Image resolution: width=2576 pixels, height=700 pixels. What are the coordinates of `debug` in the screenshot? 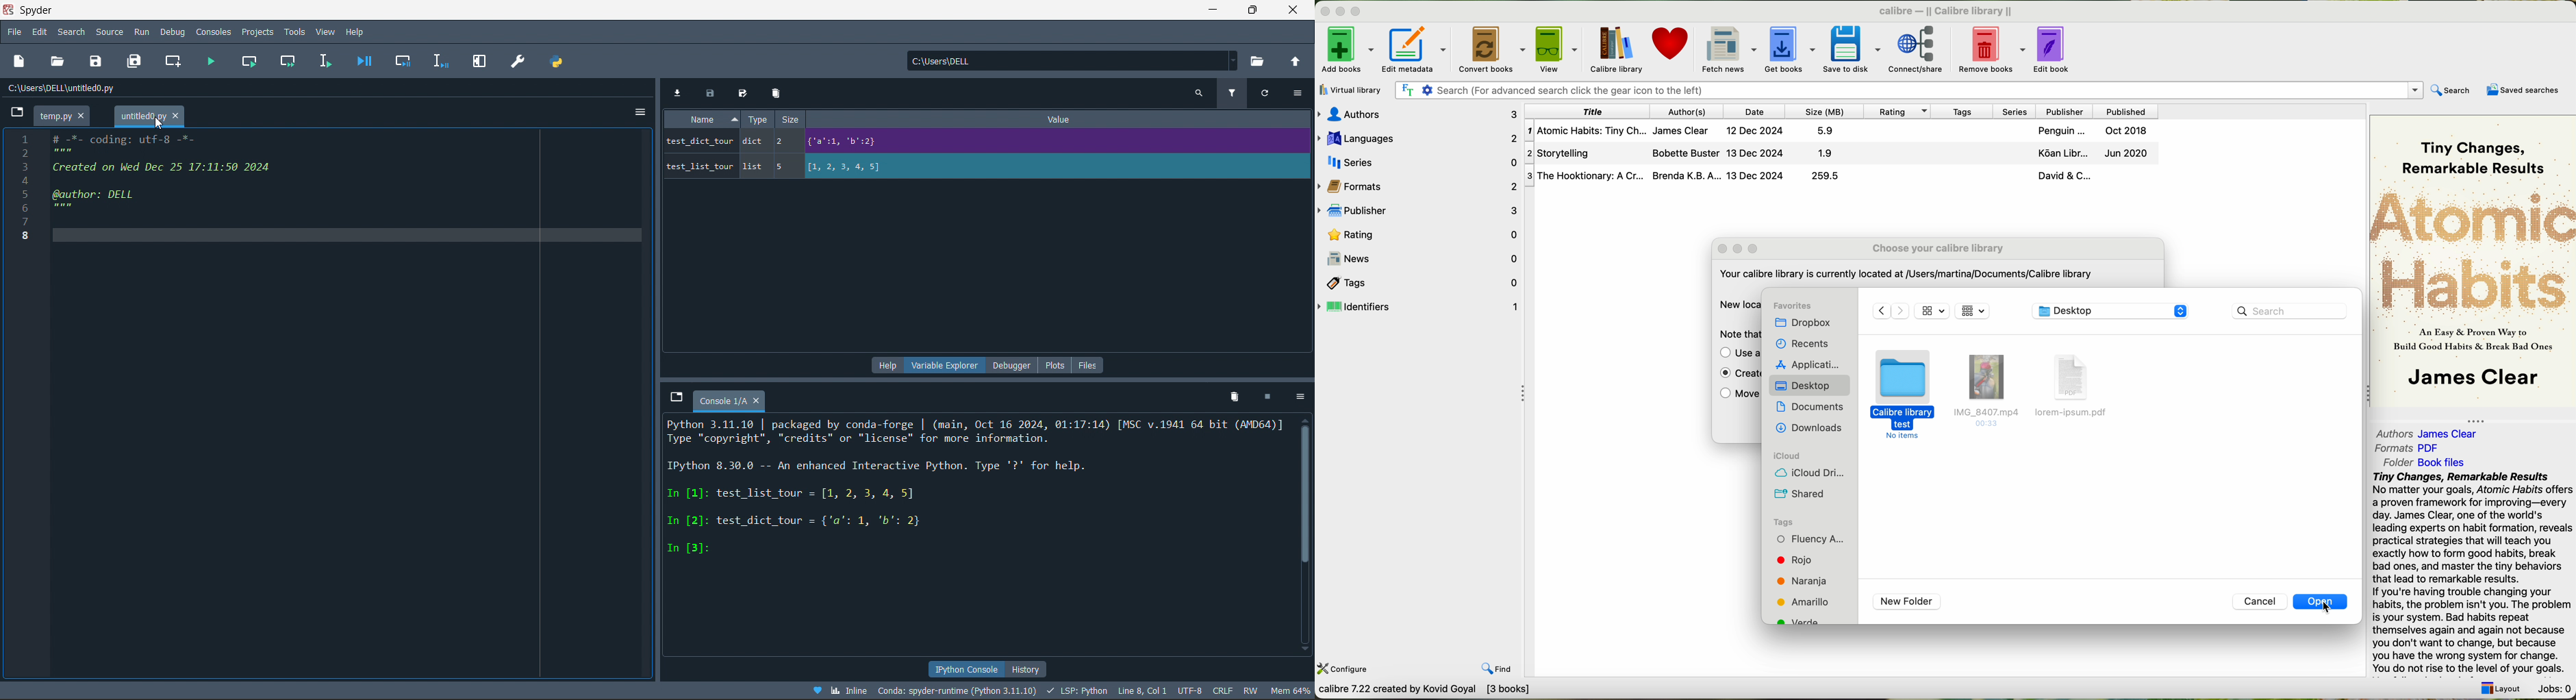 It's located at (173, 32).